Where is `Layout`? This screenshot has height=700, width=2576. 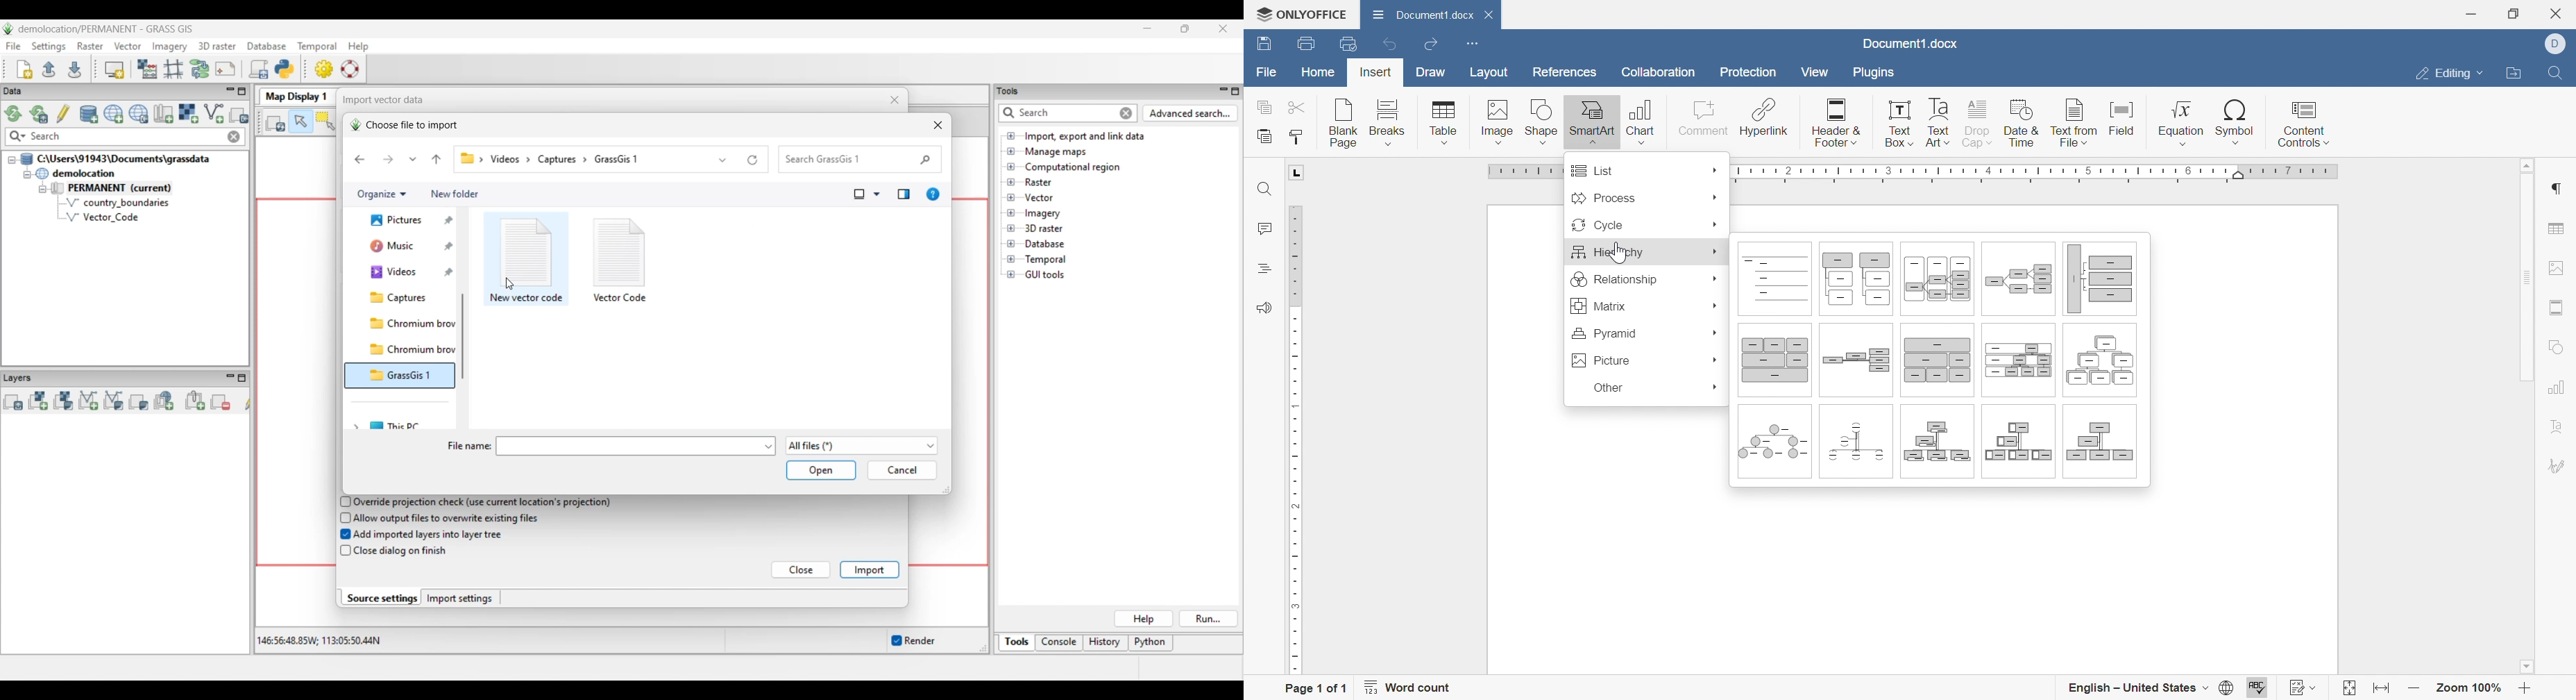 Layout is located at coordinates (1487, 73).